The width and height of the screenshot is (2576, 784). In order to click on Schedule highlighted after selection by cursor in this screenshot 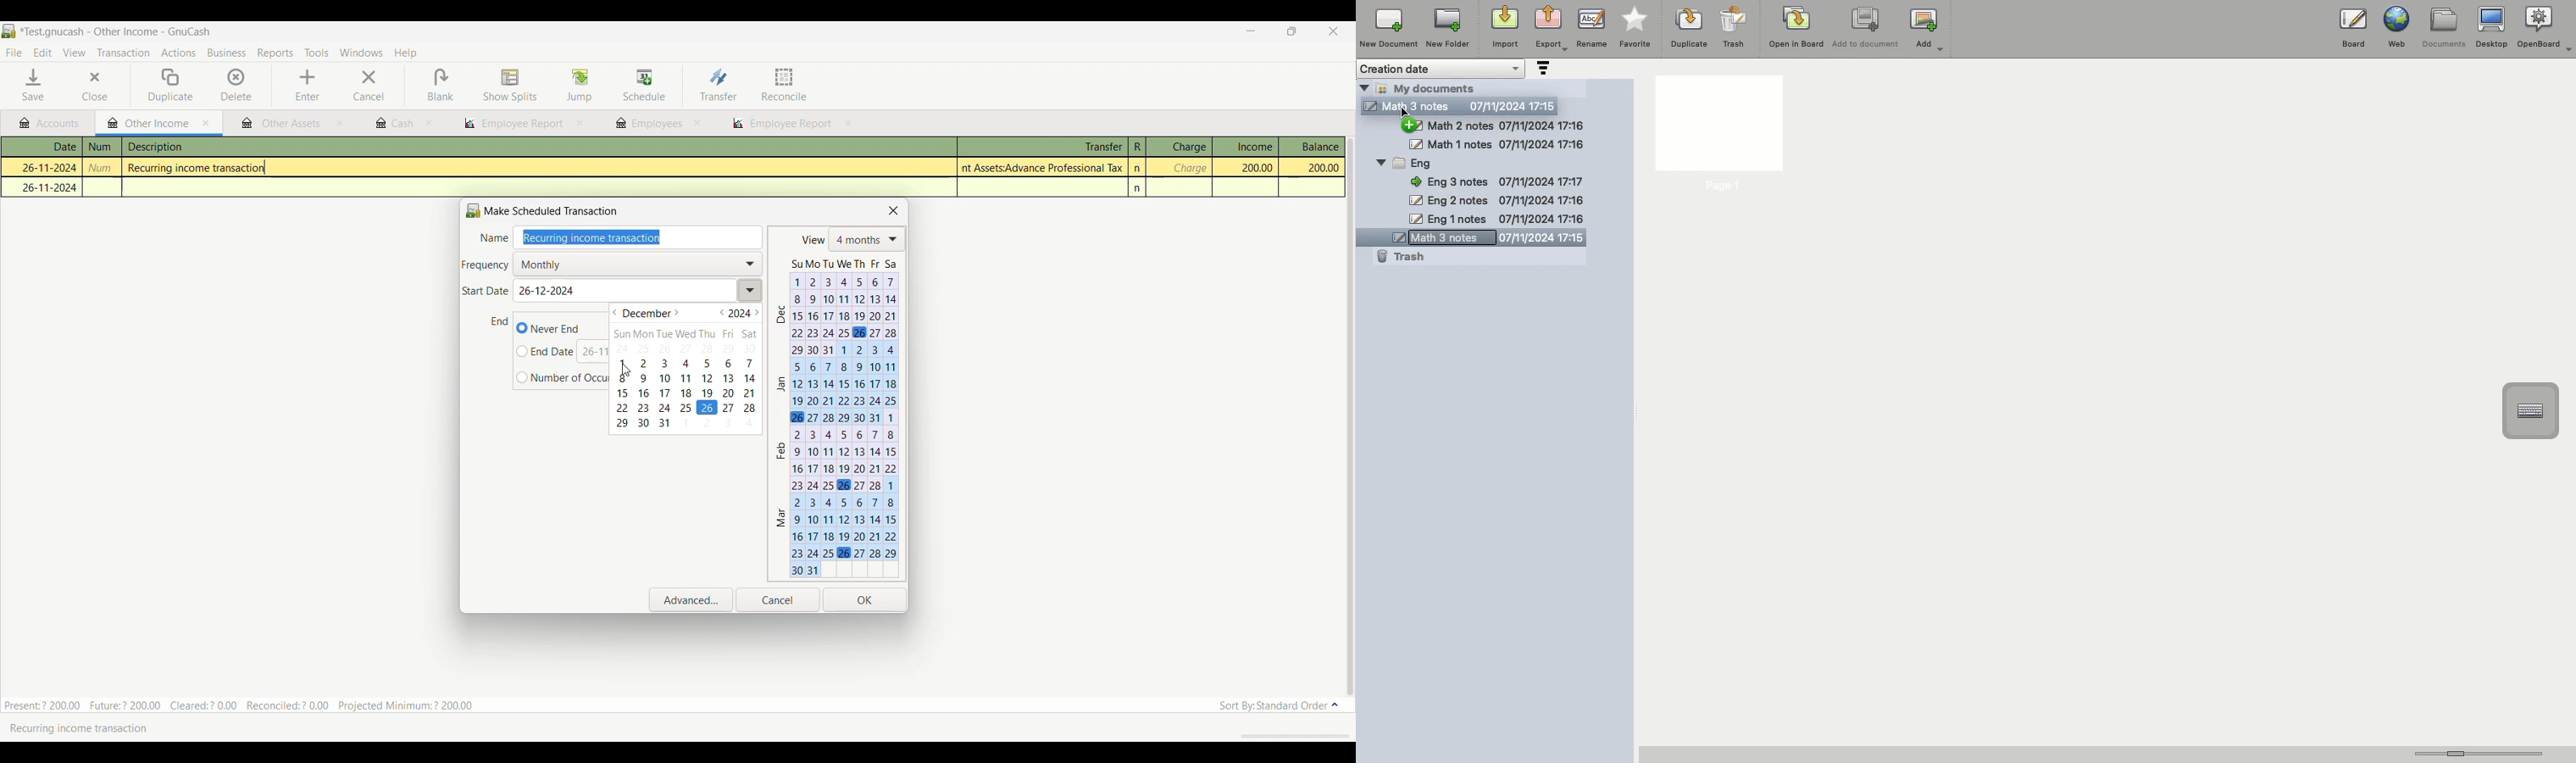, I will do `click(645, 86)`.